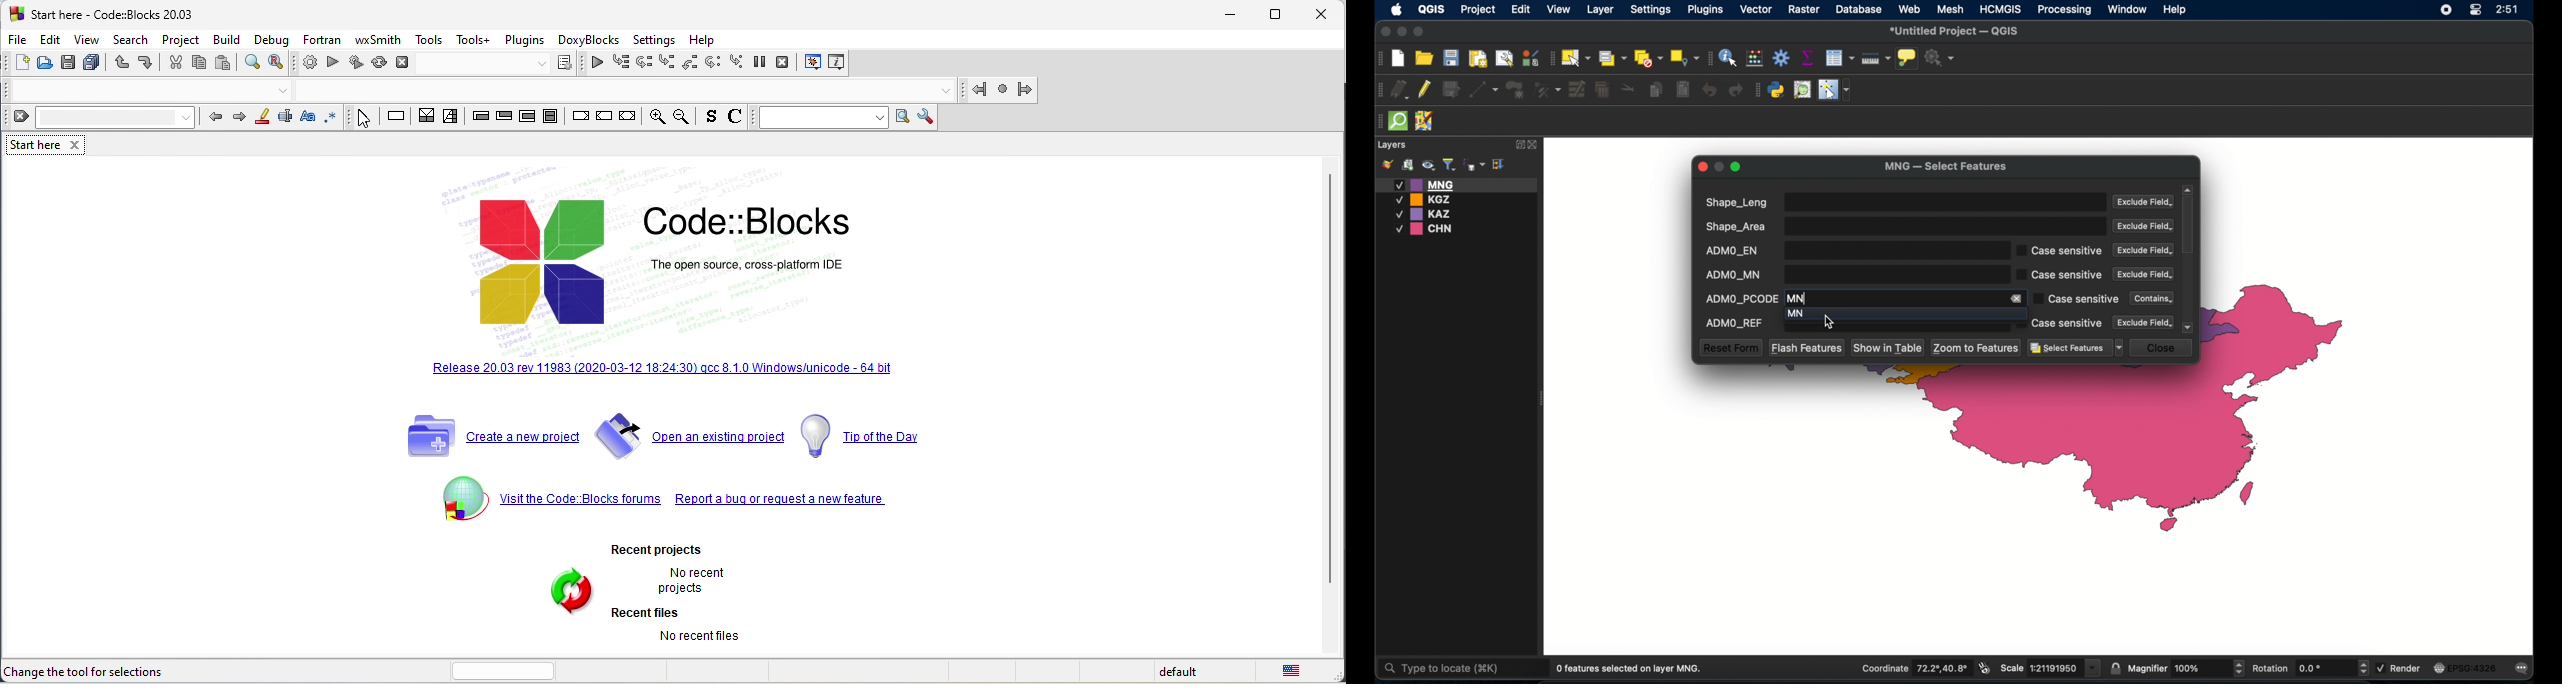  I want to click on show map tips, so click(1908, 59).